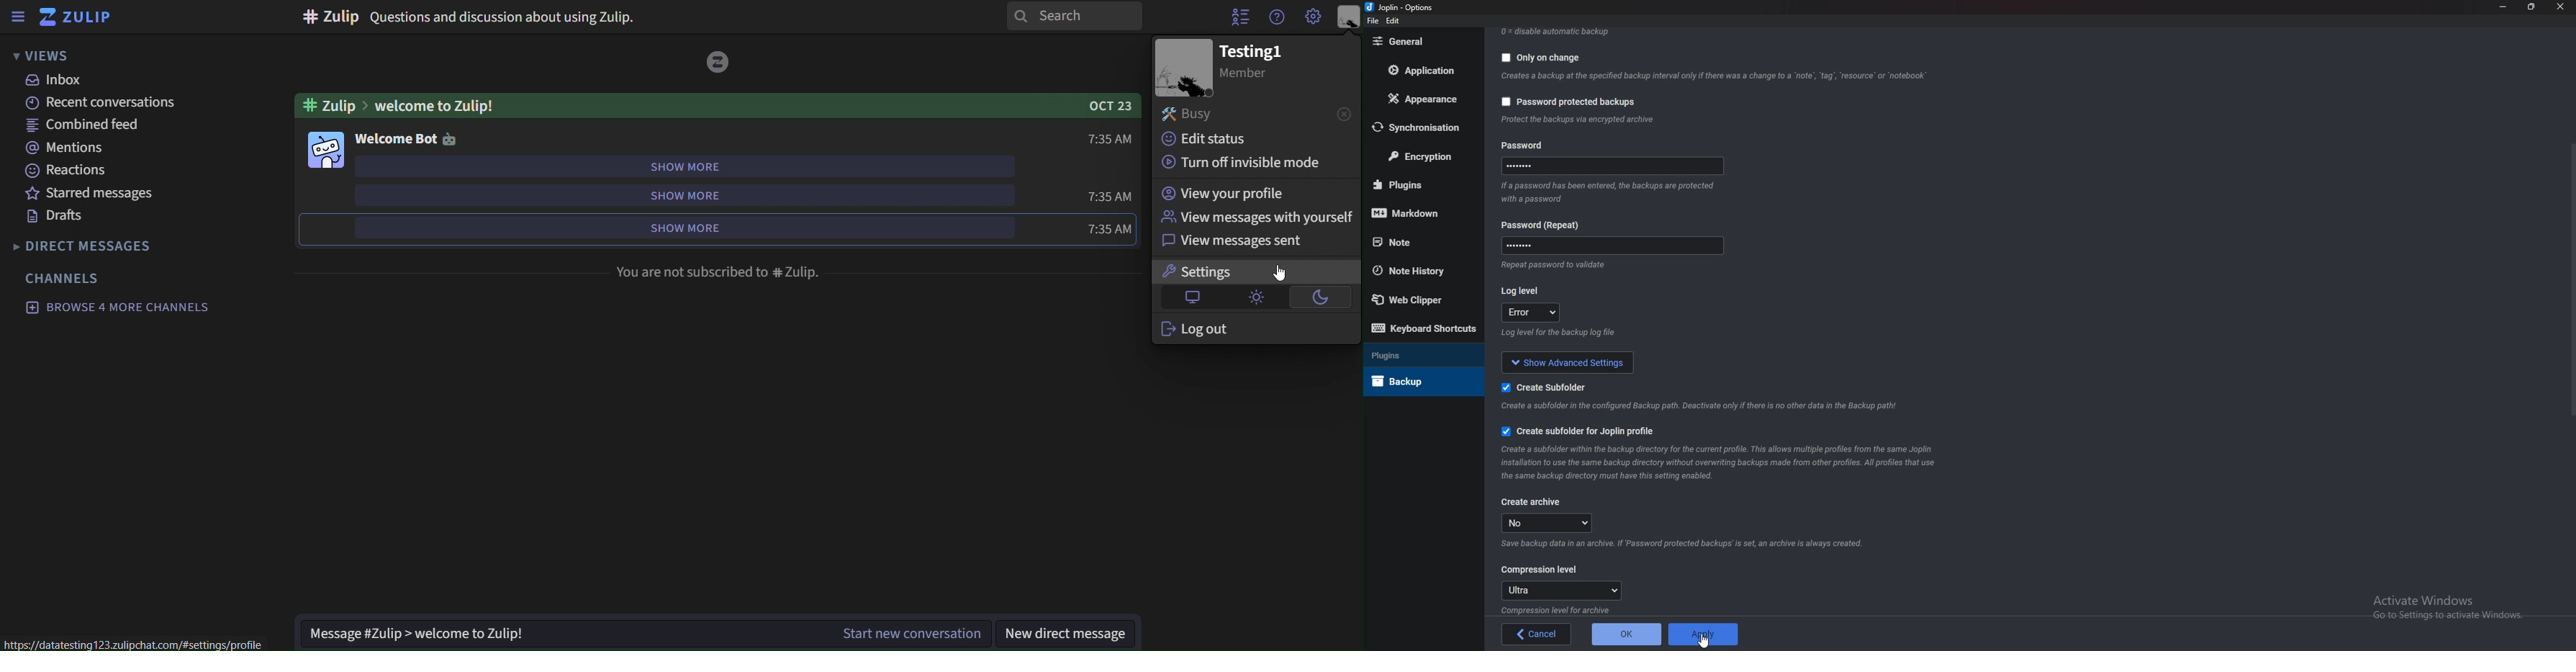 The image size is (2576, 672). What do you see at coordinates (1579, 432) in the screenshot?
I see `Create sub folder for joplin profile` at bounding box center [1579, 432].